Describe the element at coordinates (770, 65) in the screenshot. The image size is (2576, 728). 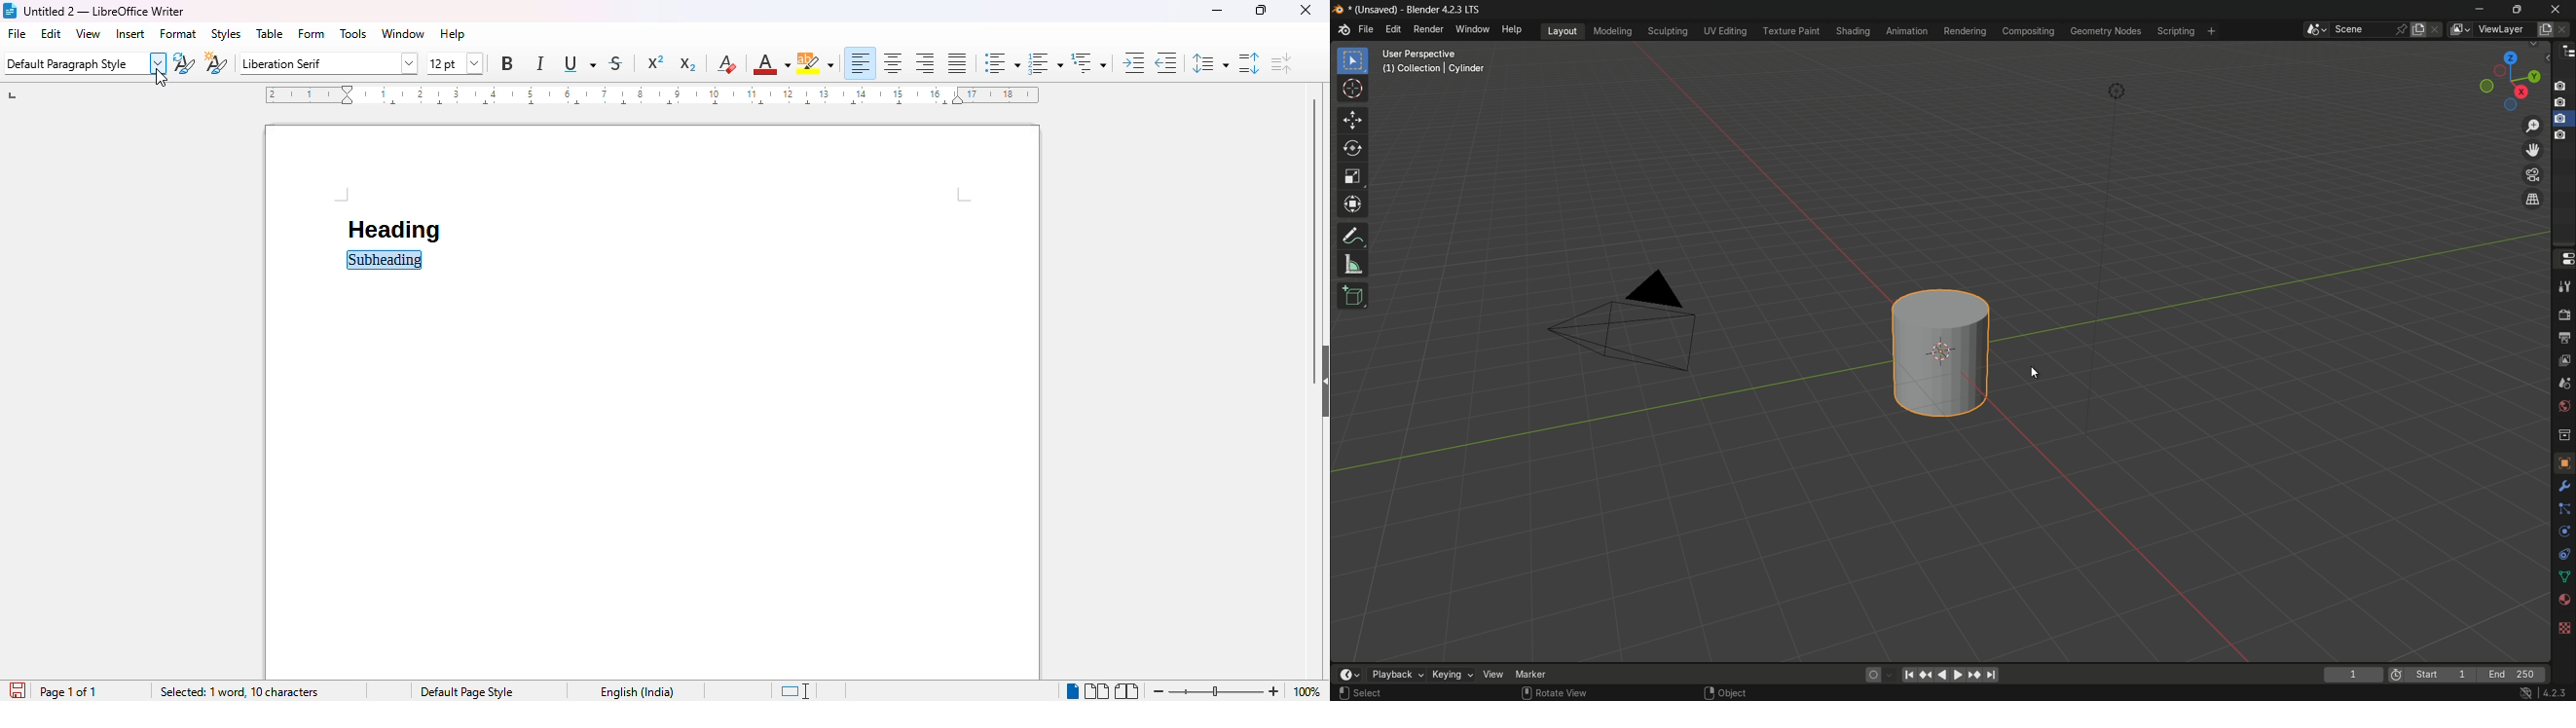
I see `font color` at that location.